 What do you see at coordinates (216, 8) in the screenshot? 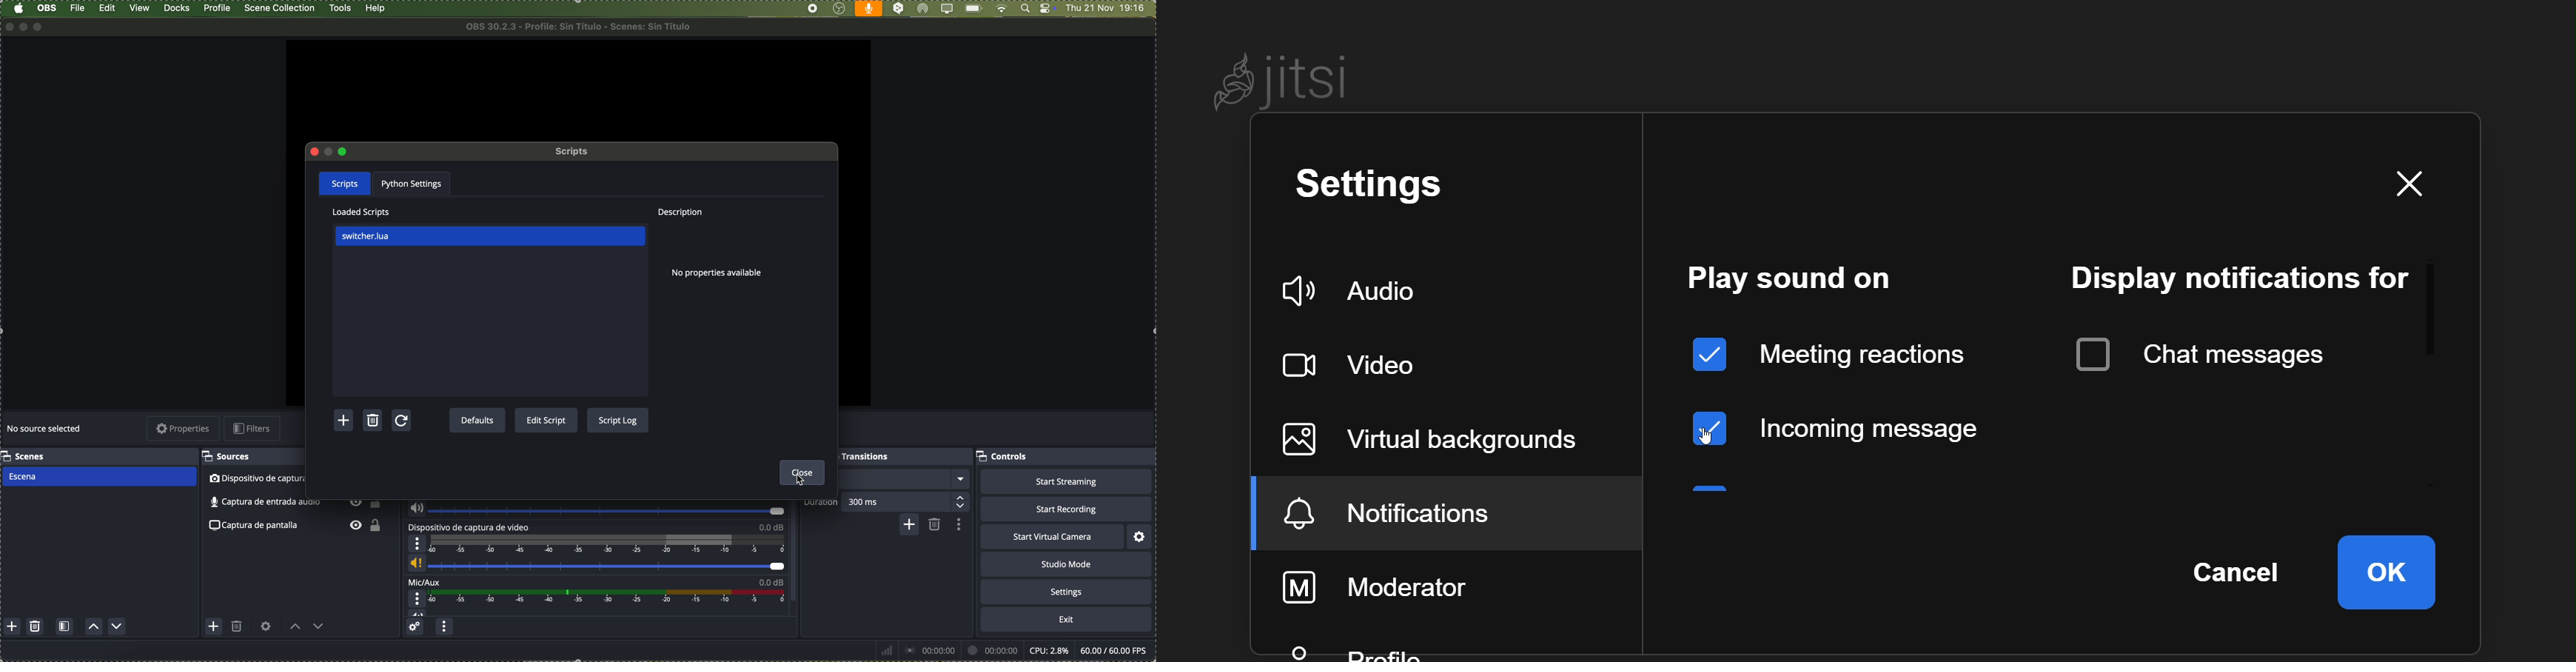
I see `profile` at bounding box center [216, 8].